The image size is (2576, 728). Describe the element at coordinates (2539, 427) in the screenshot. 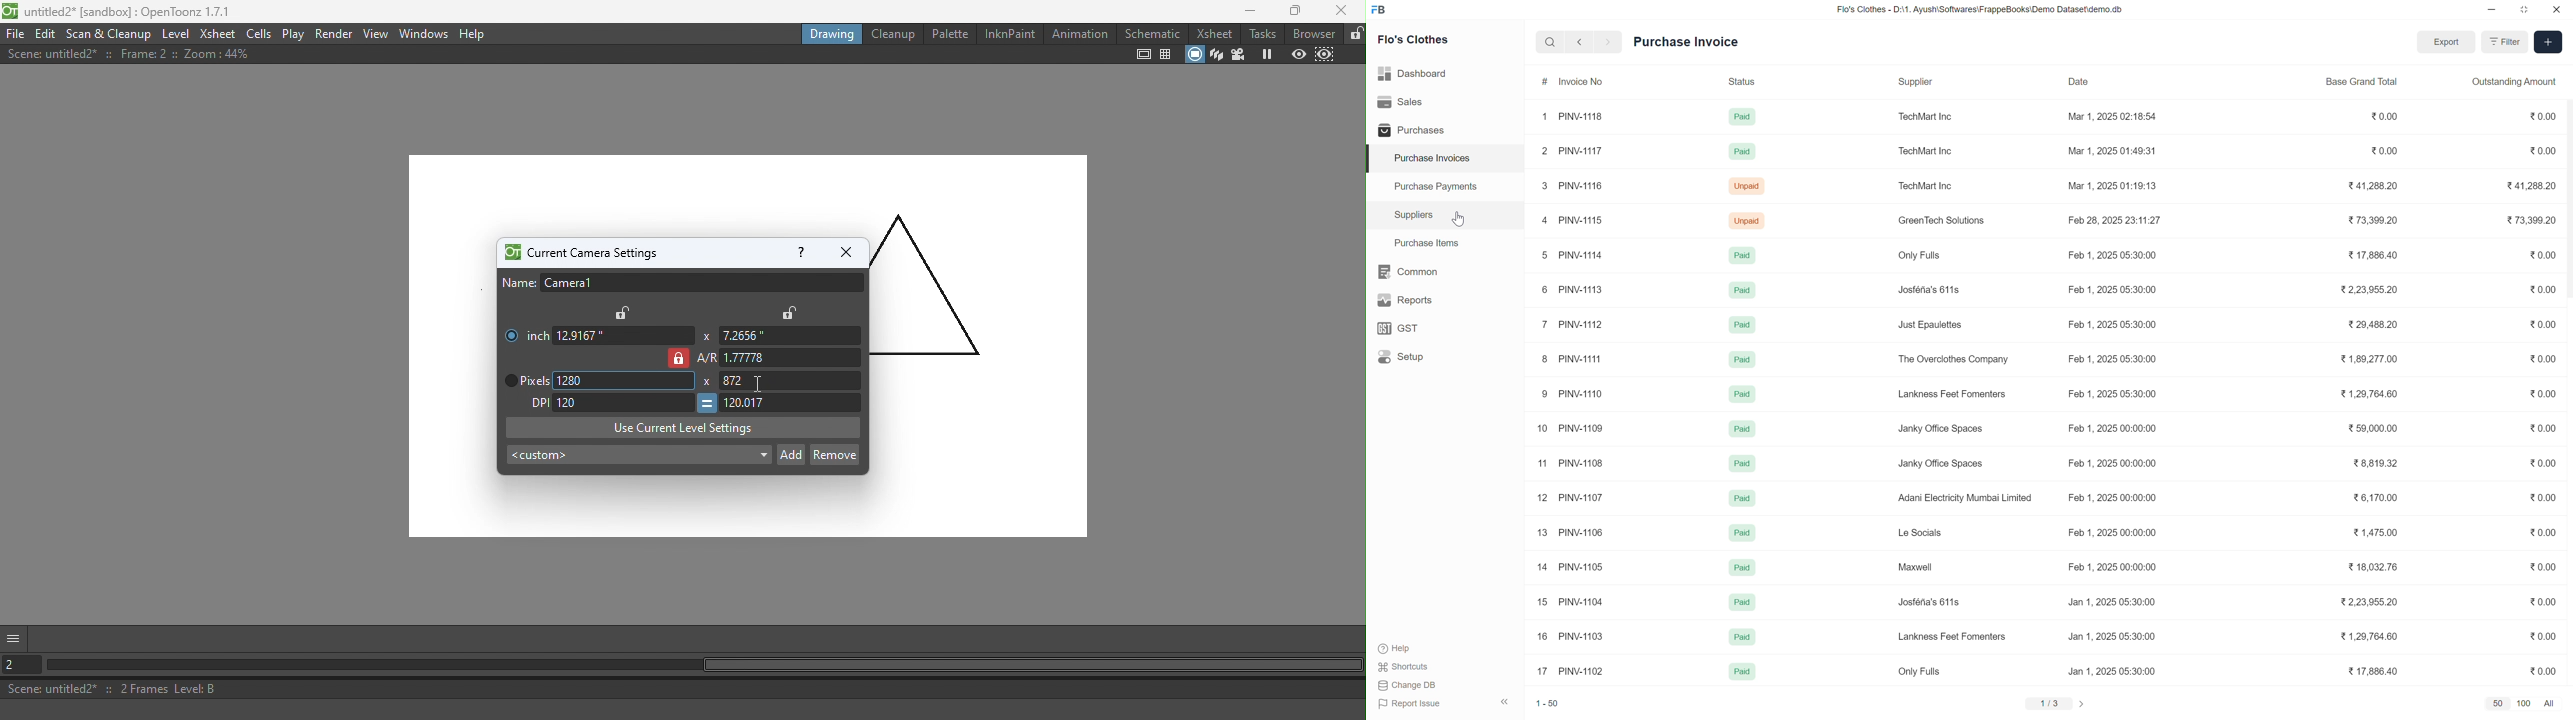

I see `%0.00` at that location.